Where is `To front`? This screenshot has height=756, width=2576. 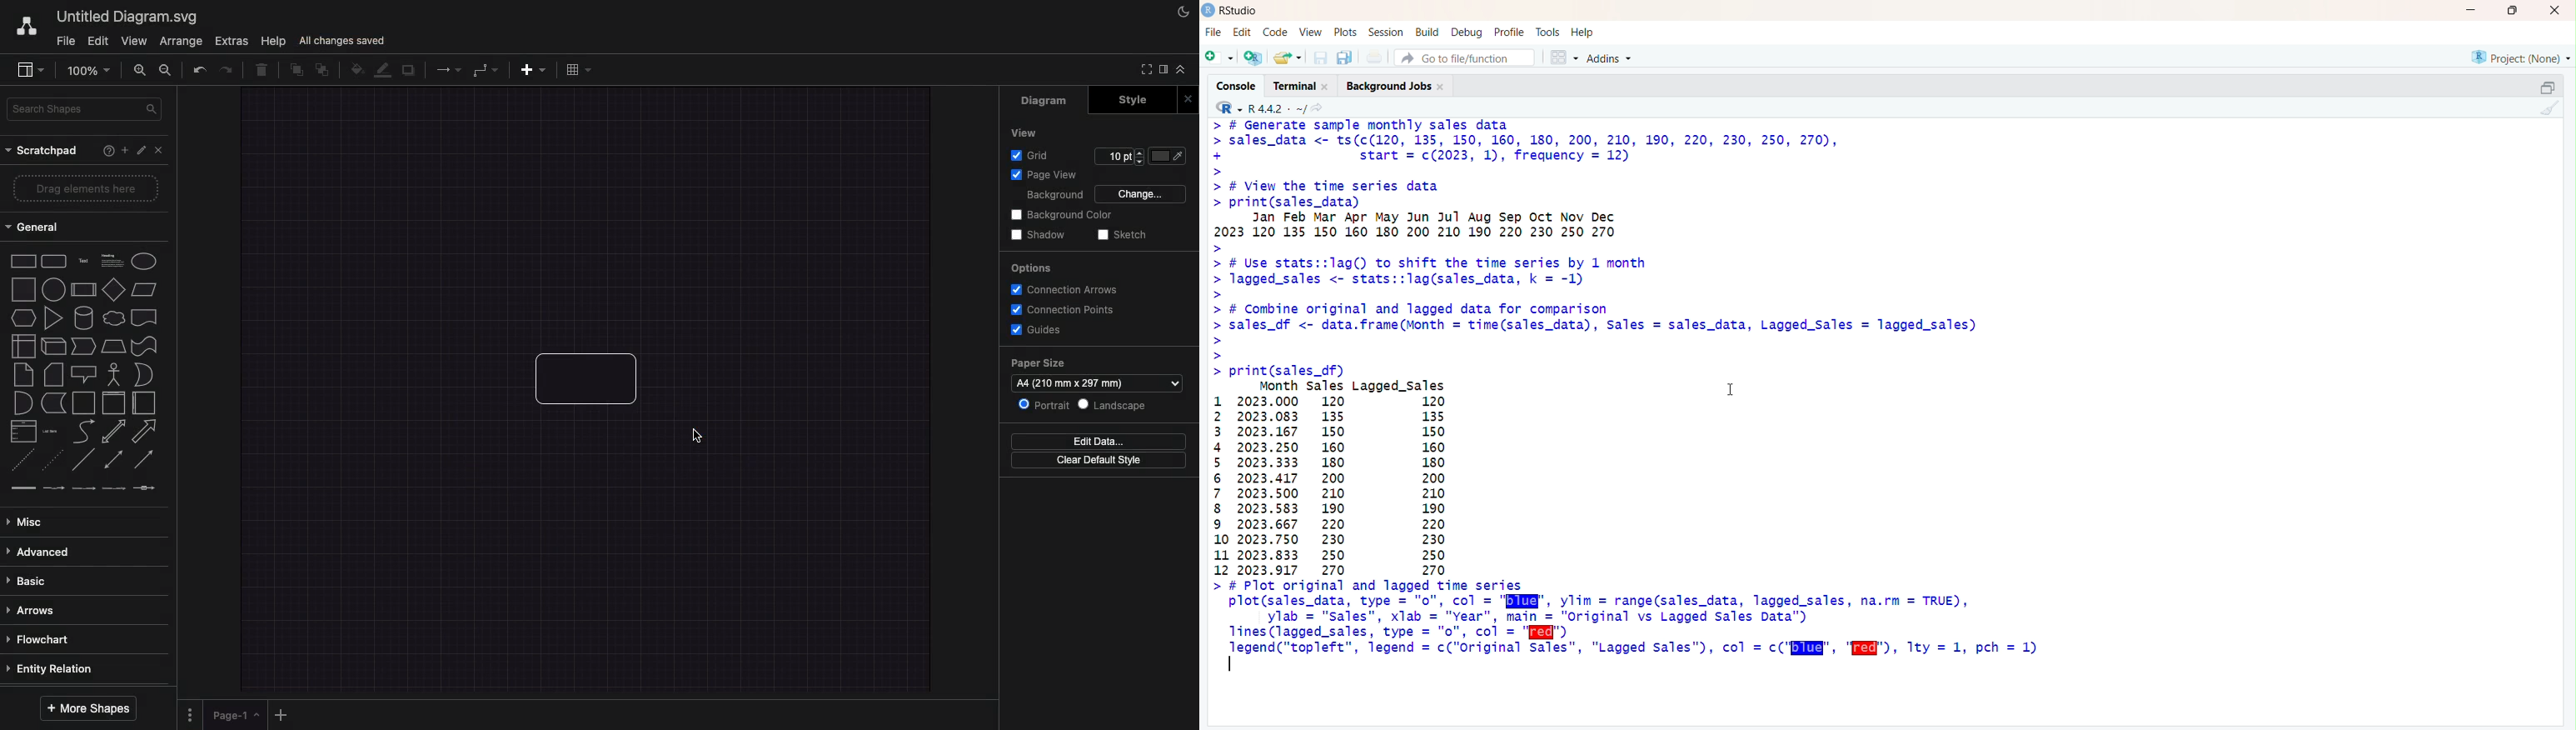
To front is located at coordinates (295, 72).